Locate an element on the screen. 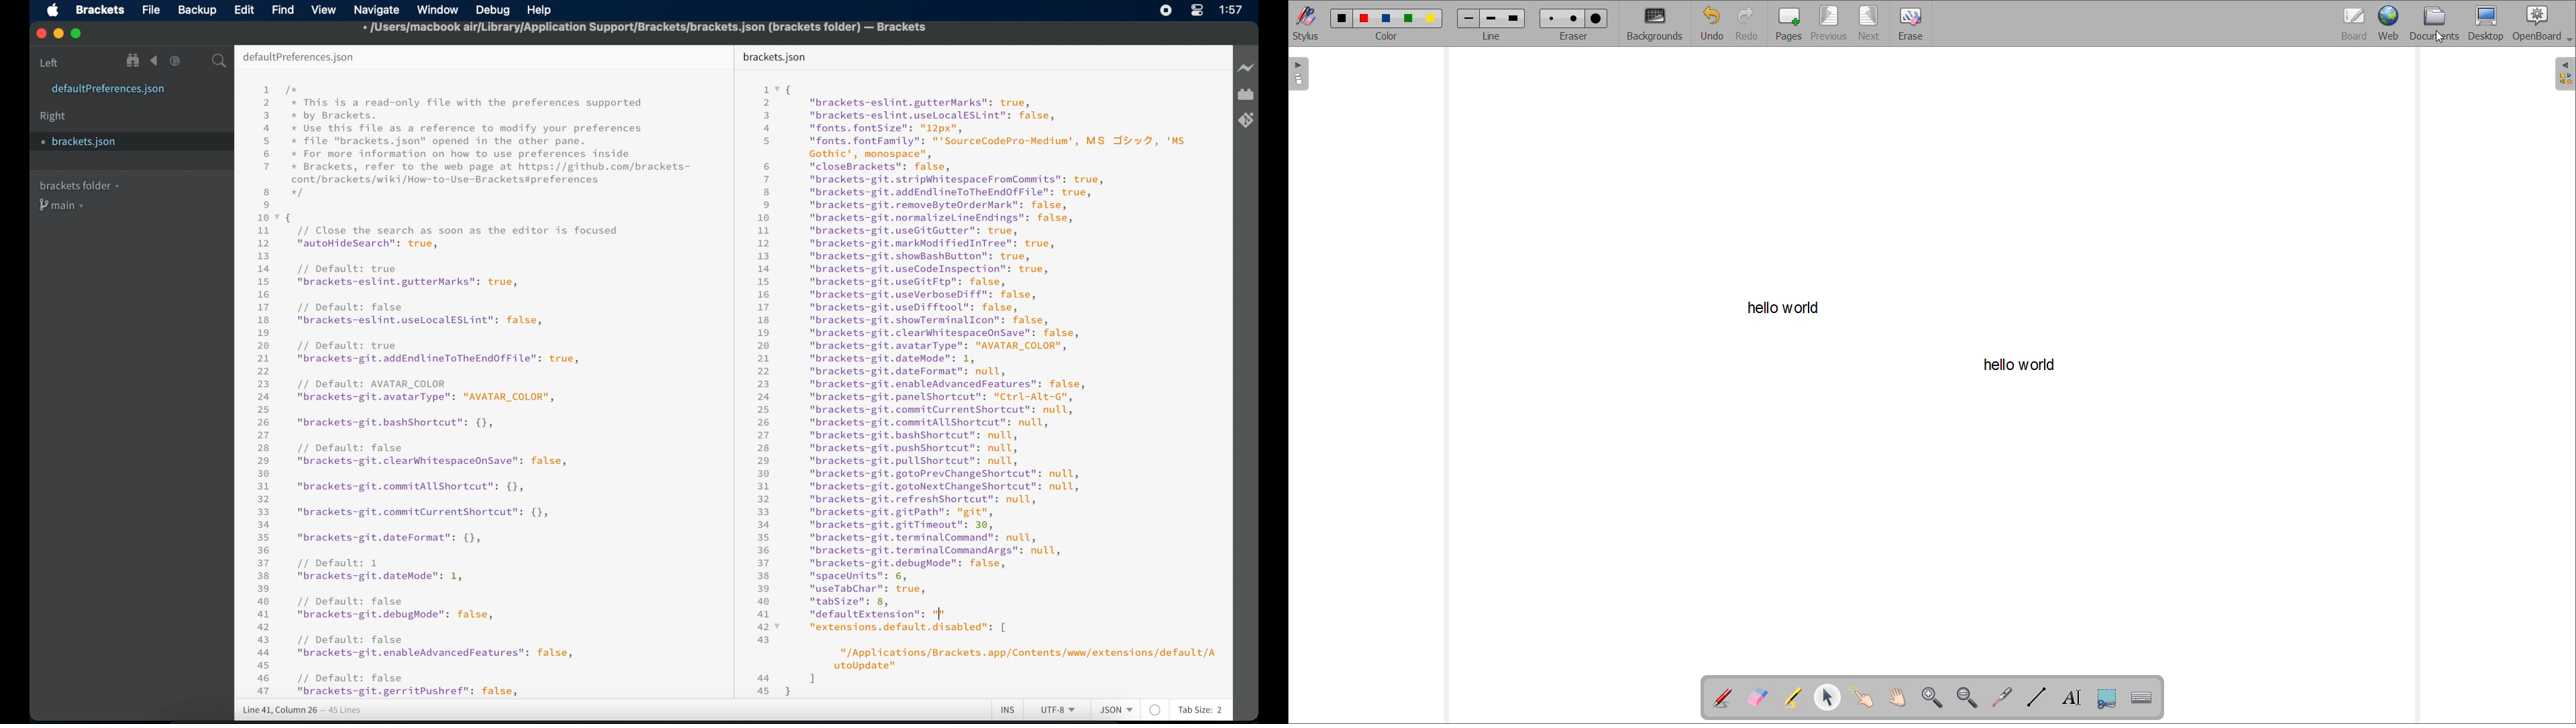 The image size is (2576, 728). write text is located at coordinates (2072, 697).